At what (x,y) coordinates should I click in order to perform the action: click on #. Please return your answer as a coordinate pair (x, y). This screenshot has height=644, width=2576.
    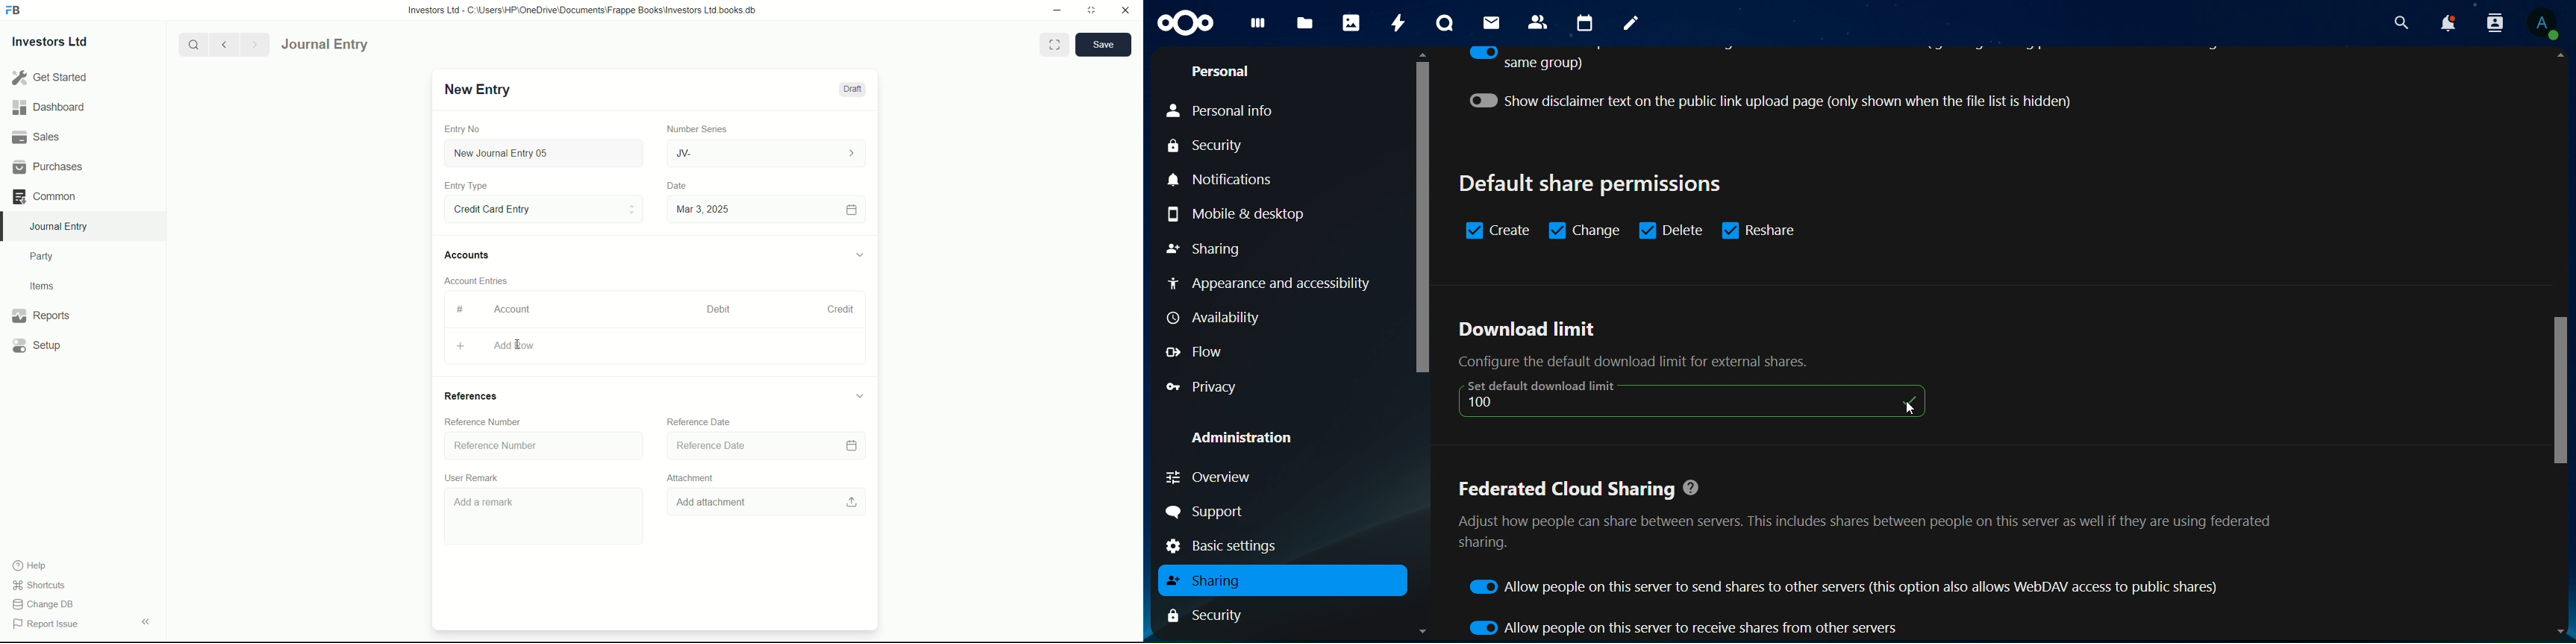
    Looking at the image, I should click on (461, 309).